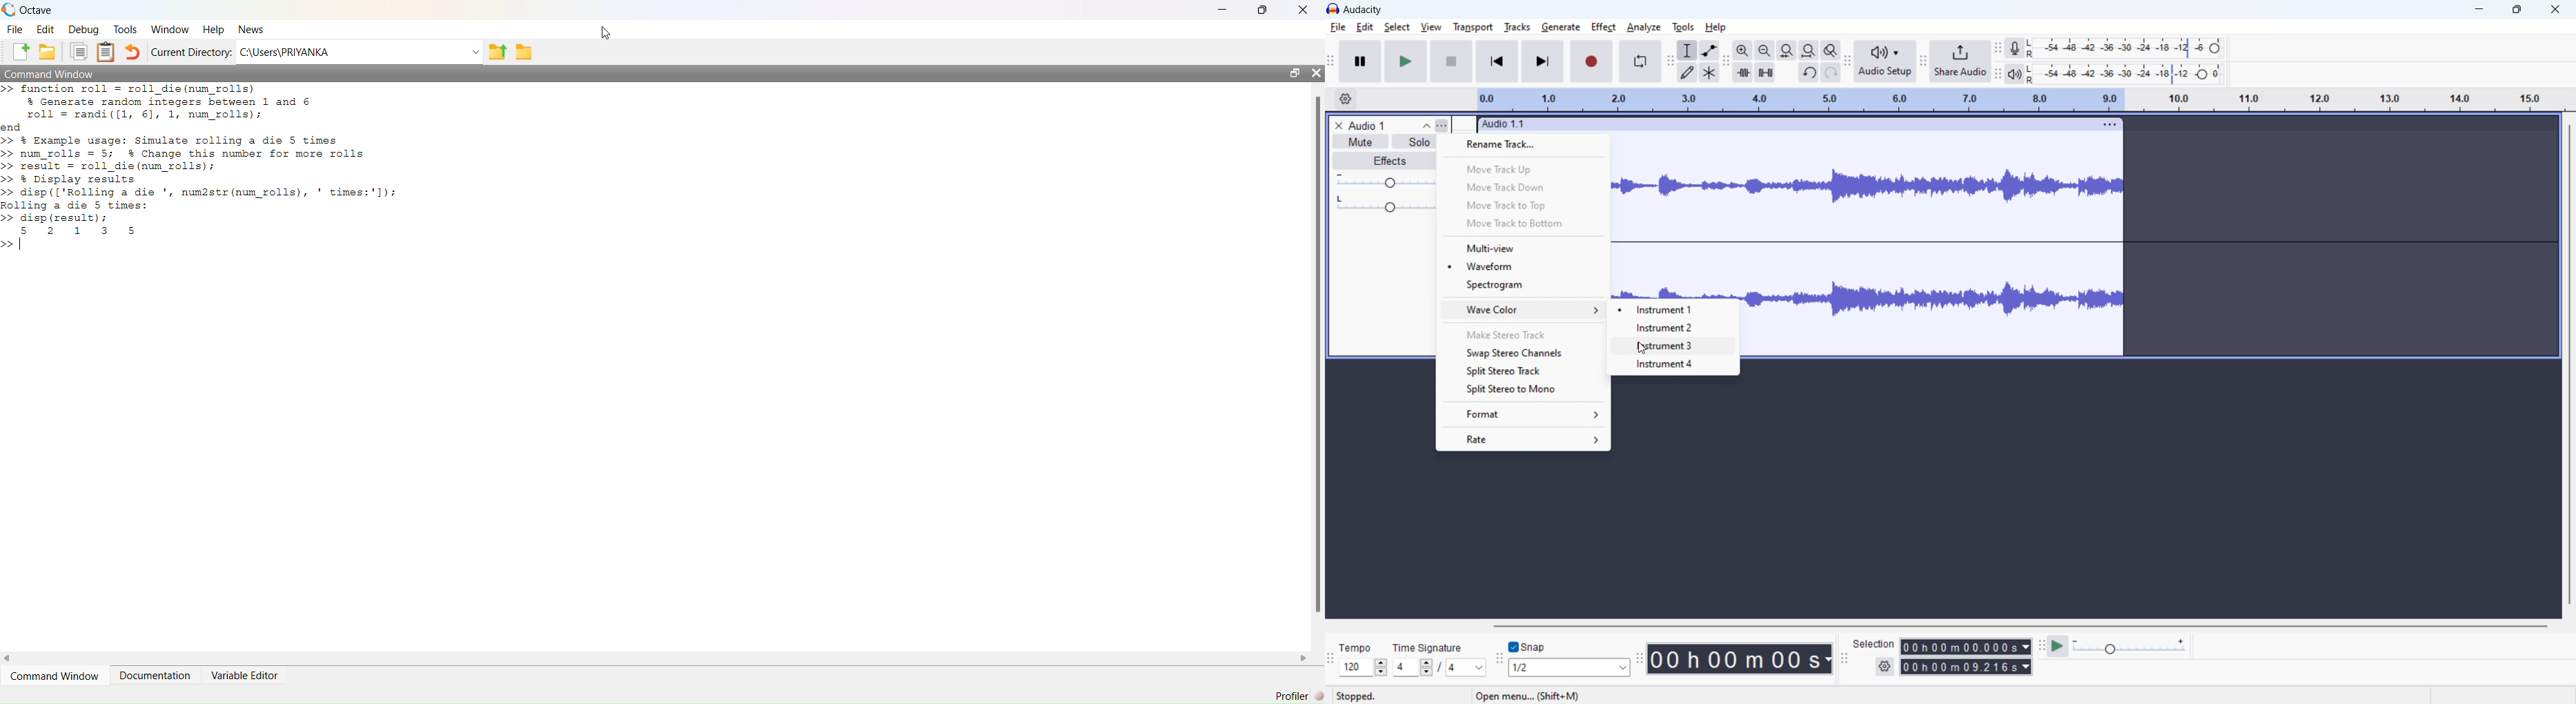 The width and height of the screenshot is (2576, 728). What do you see at coordinates (1674, 310) in the screenshot?
I see `instrument 1` at bounding box center [1674, 310].